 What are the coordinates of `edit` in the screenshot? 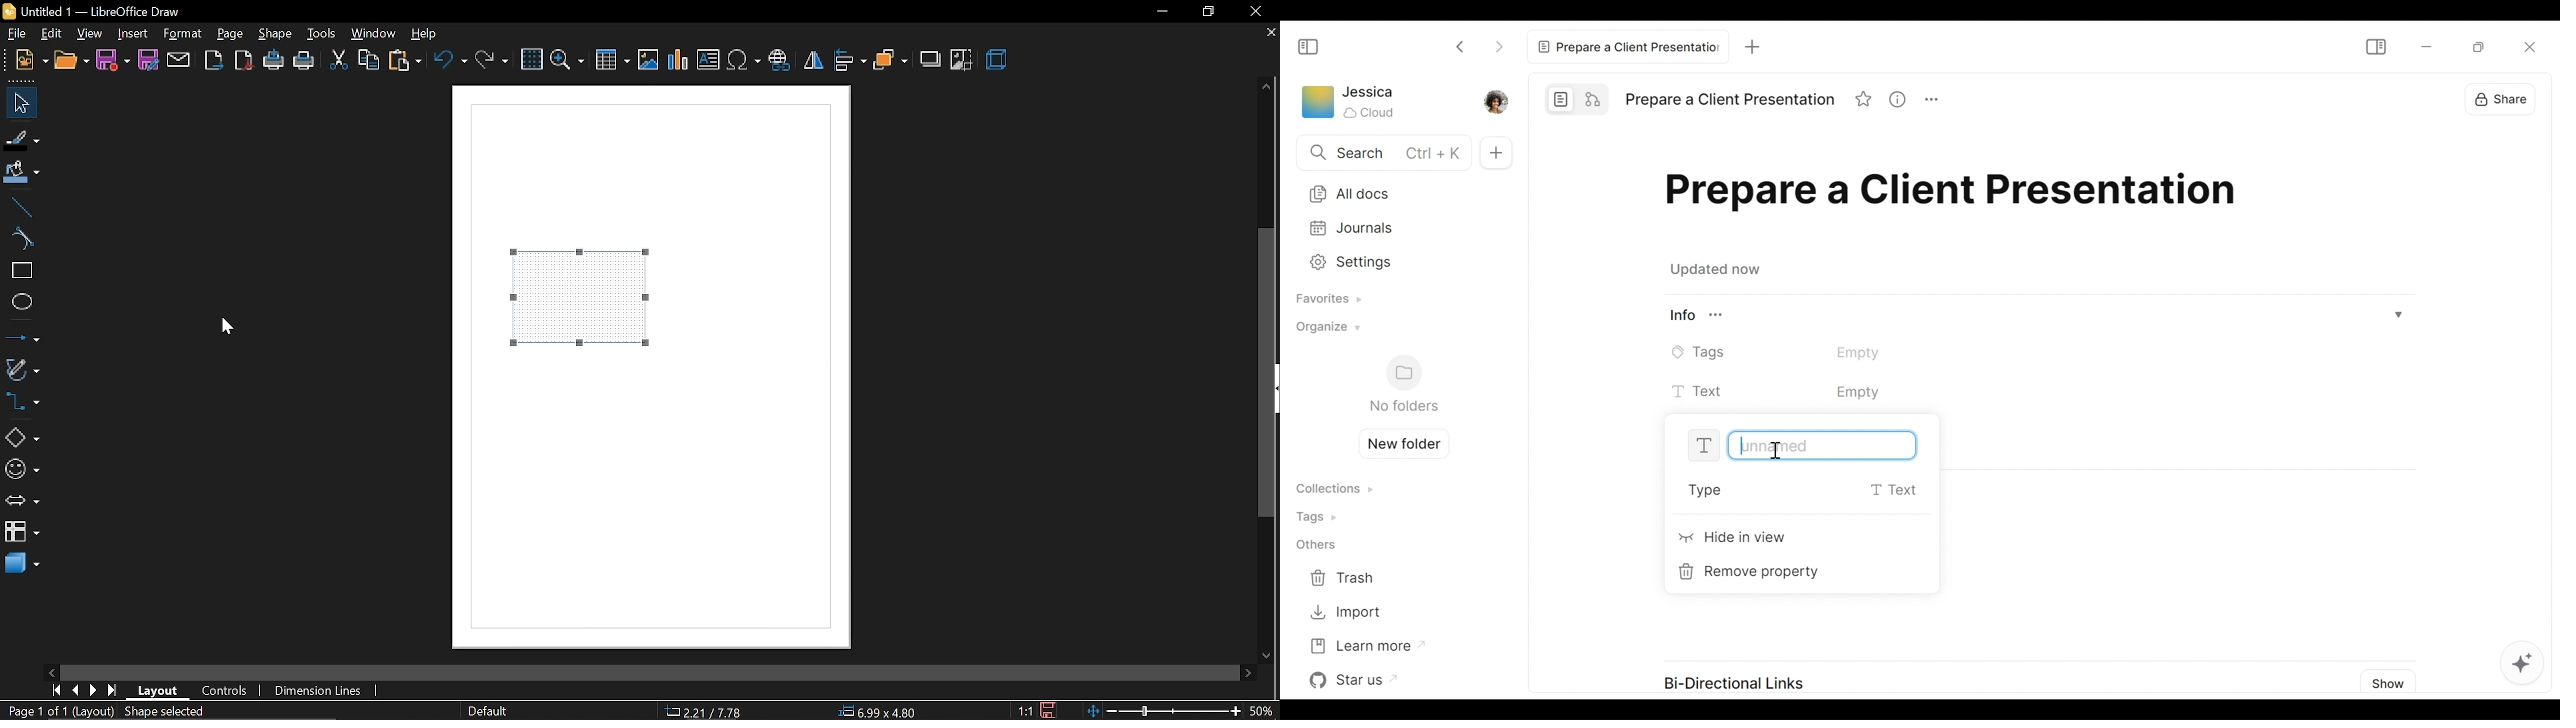 It's located at (50, 32).